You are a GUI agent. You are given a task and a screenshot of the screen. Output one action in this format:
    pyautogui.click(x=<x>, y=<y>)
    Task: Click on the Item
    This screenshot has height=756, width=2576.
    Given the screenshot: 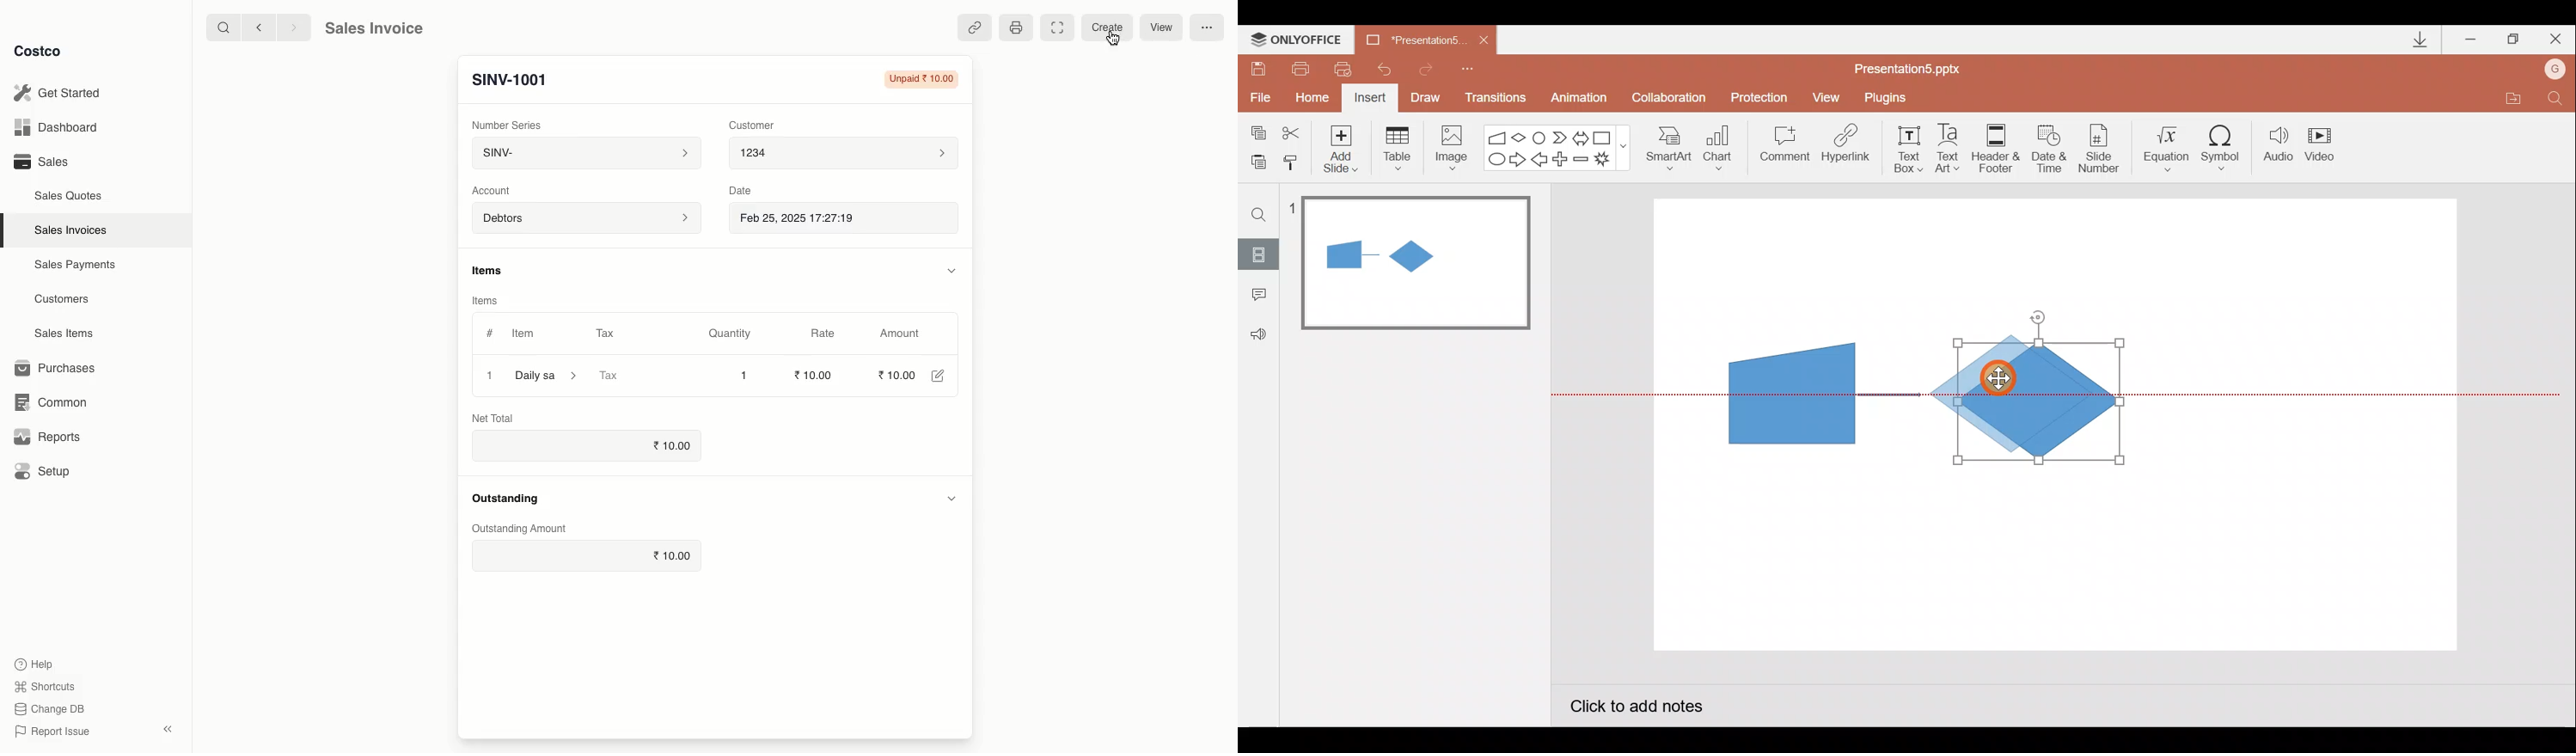 What is the action you would take?
    pyautogui.click(x=525, y=334)
    